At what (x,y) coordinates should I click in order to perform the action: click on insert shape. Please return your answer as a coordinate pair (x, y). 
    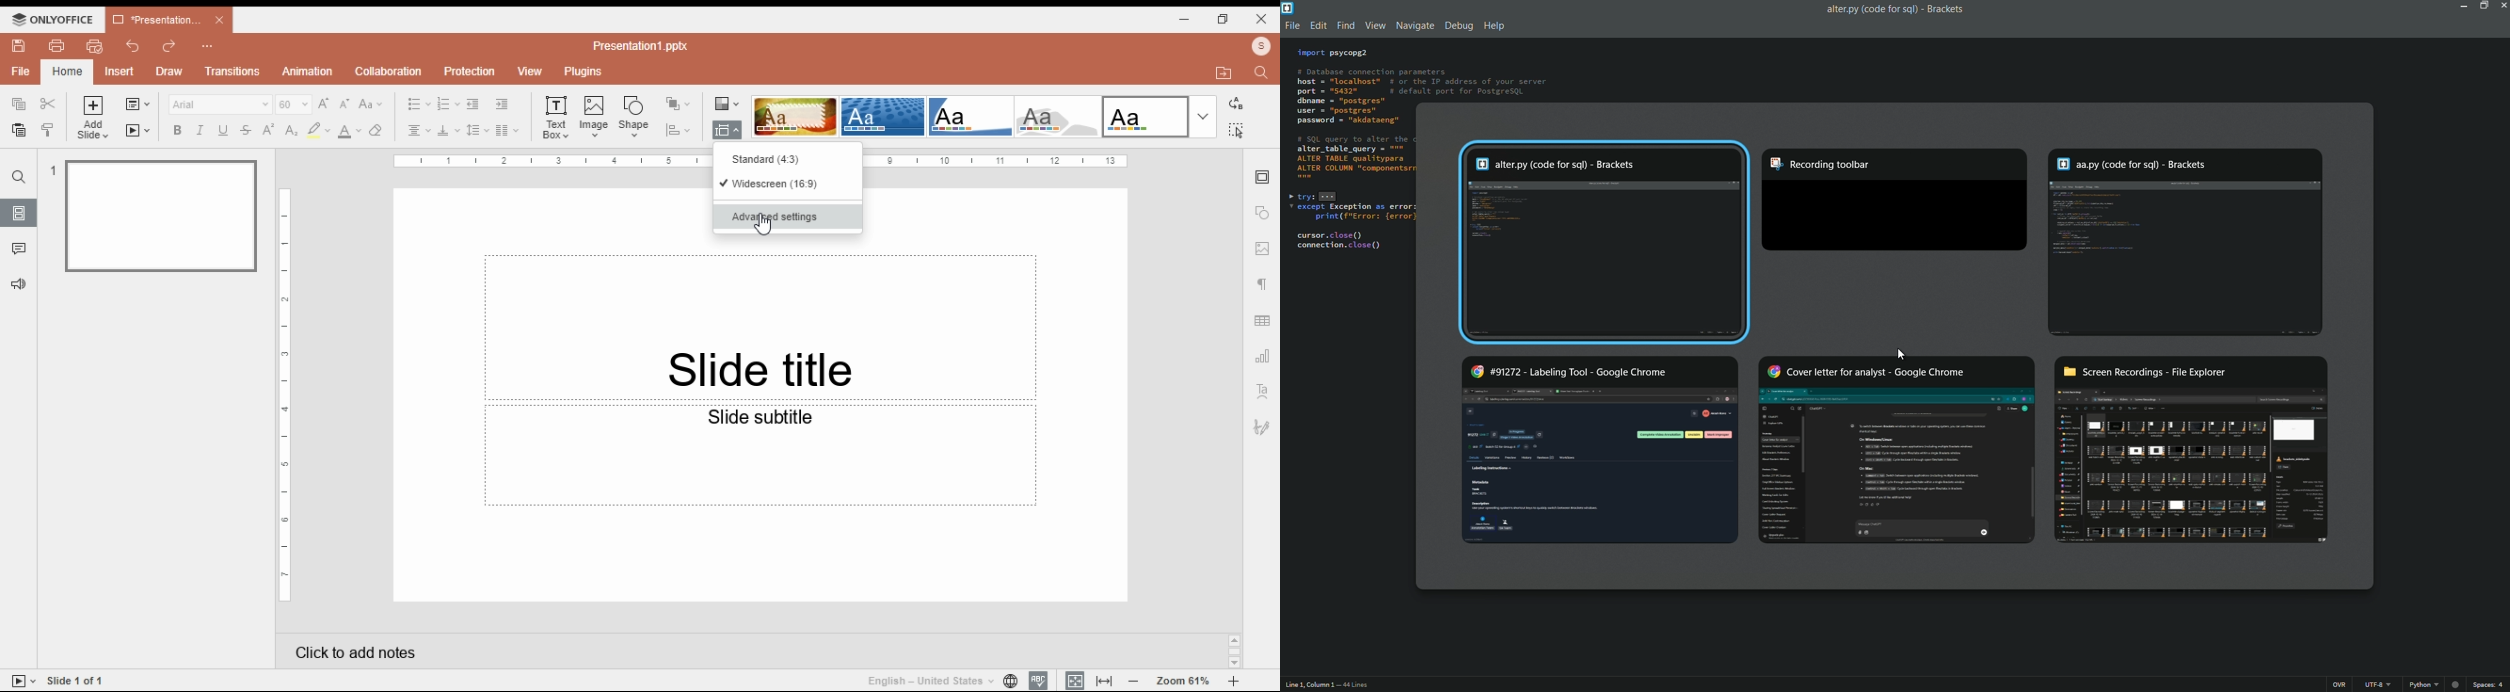
    Looking at the image, I should click on (635, 116).